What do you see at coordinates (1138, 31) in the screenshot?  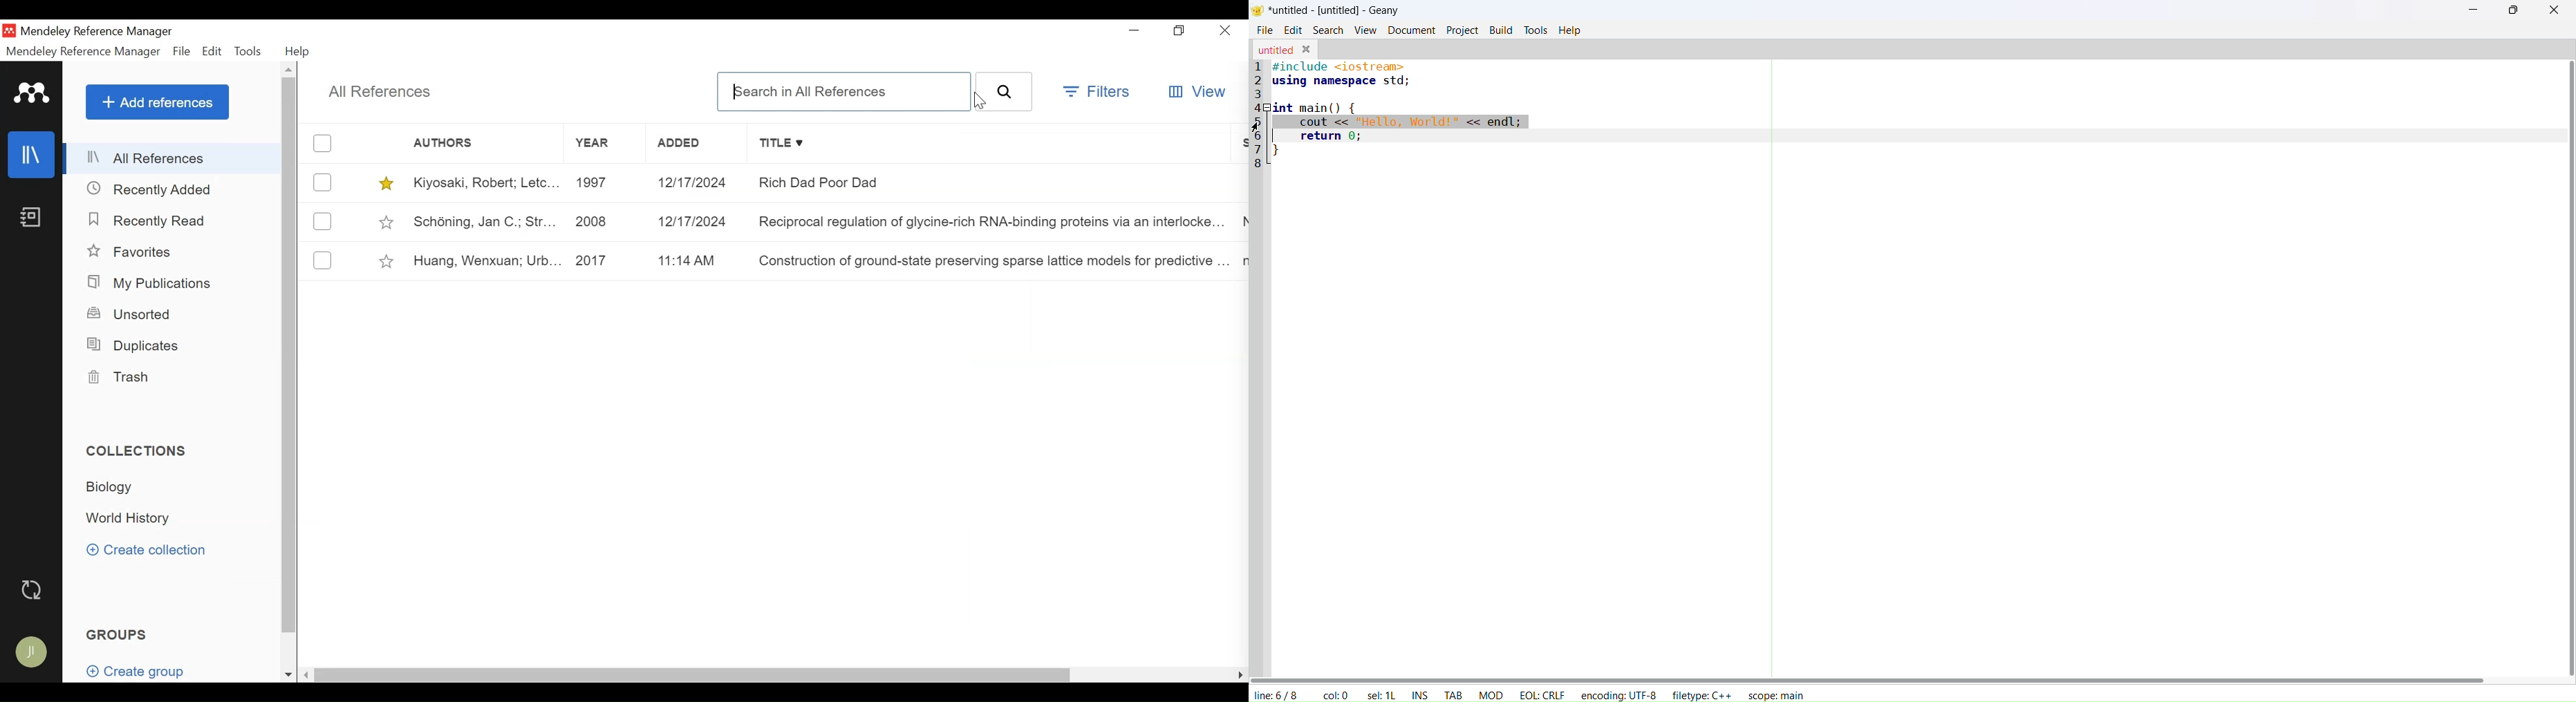 I see `Minimize` at bounding box center [1138, 31].